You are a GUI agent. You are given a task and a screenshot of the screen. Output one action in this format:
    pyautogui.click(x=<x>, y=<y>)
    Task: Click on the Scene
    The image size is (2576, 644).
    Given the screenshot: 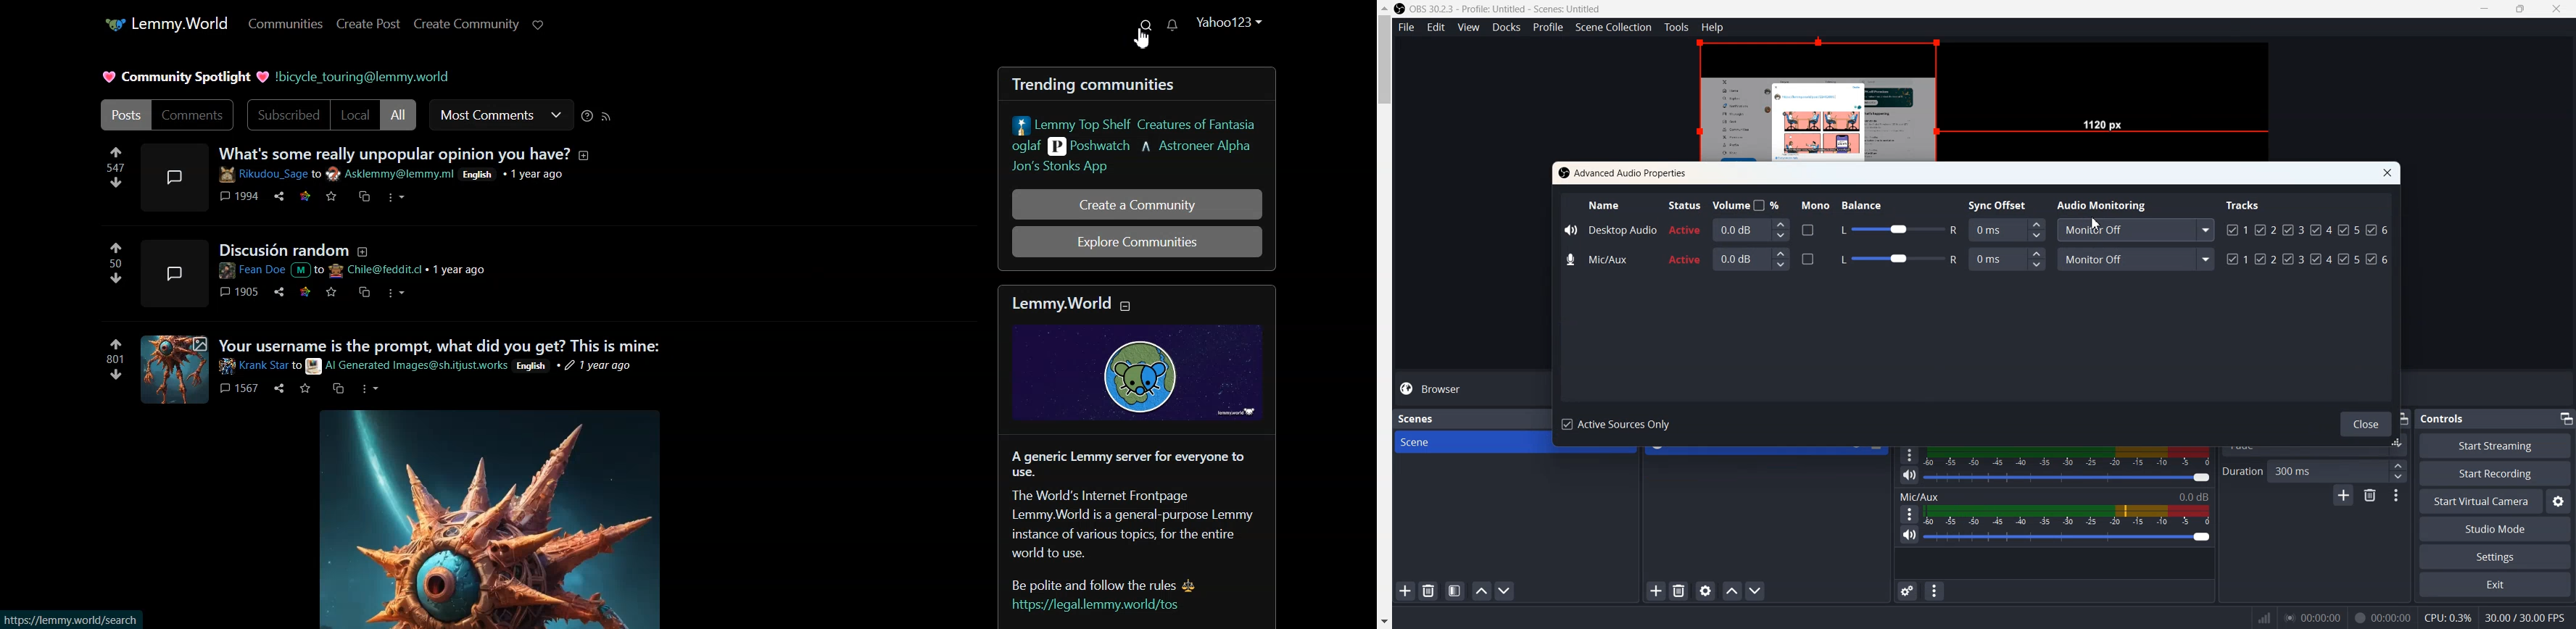 What is the action you would take?
    pyautogui.click(x=1469, y=442)
    